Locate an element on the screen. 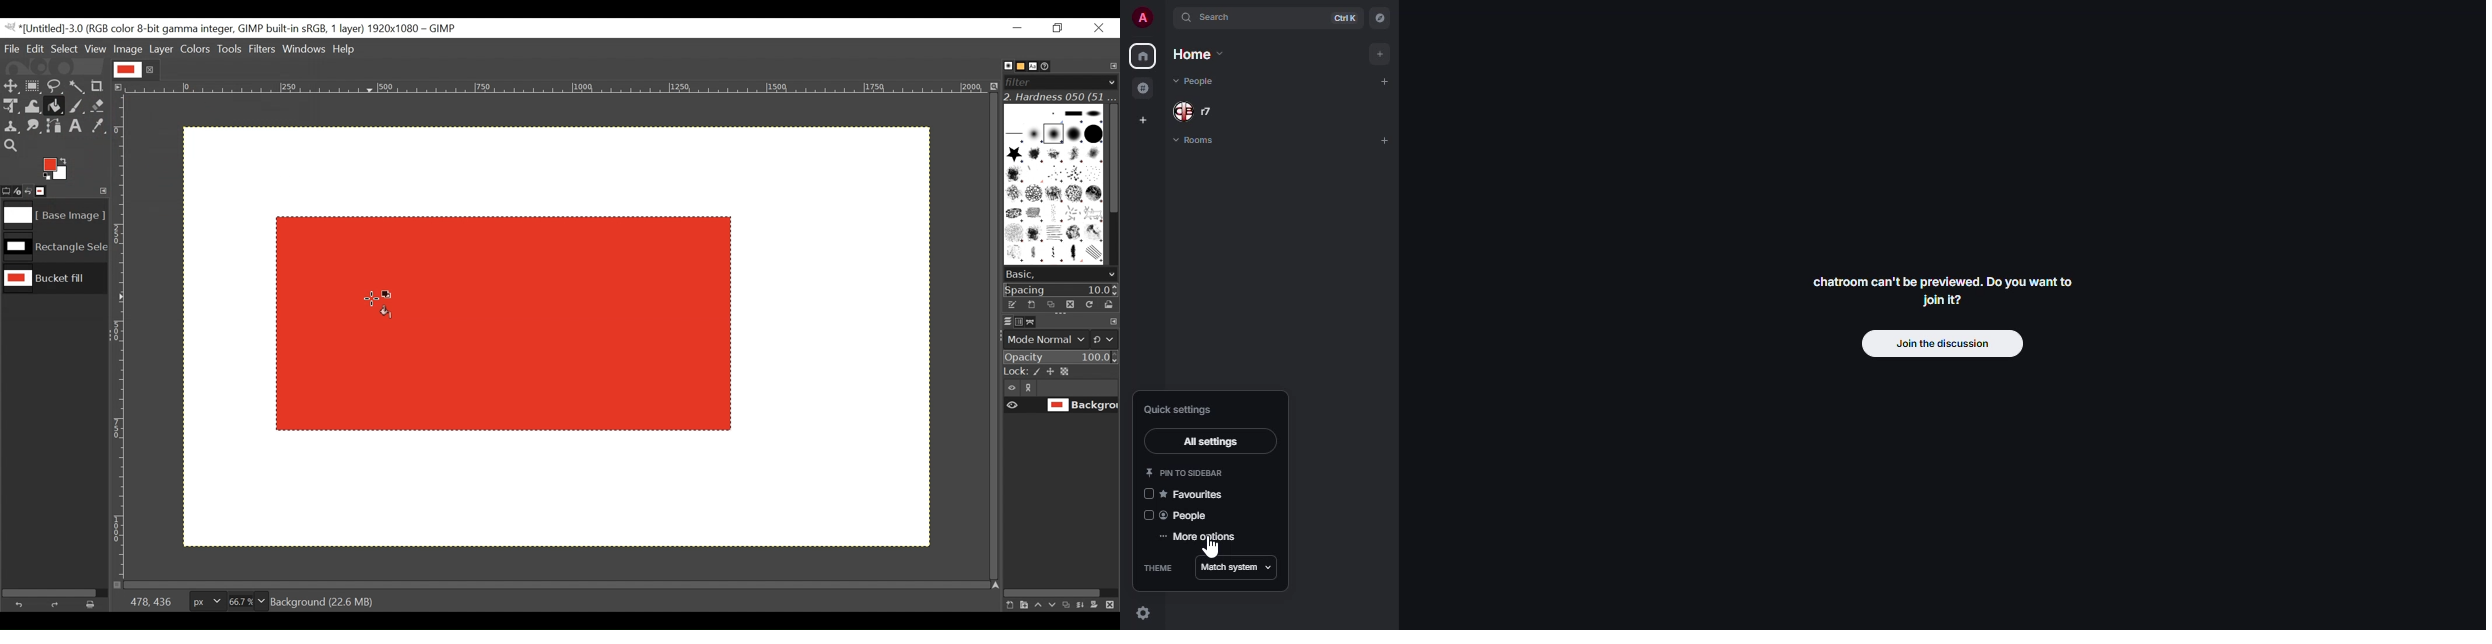 Image resolution: width=2492 pixels, height=644 pixels. Create a new layer with last used values is located at coordinates (1008, 606).